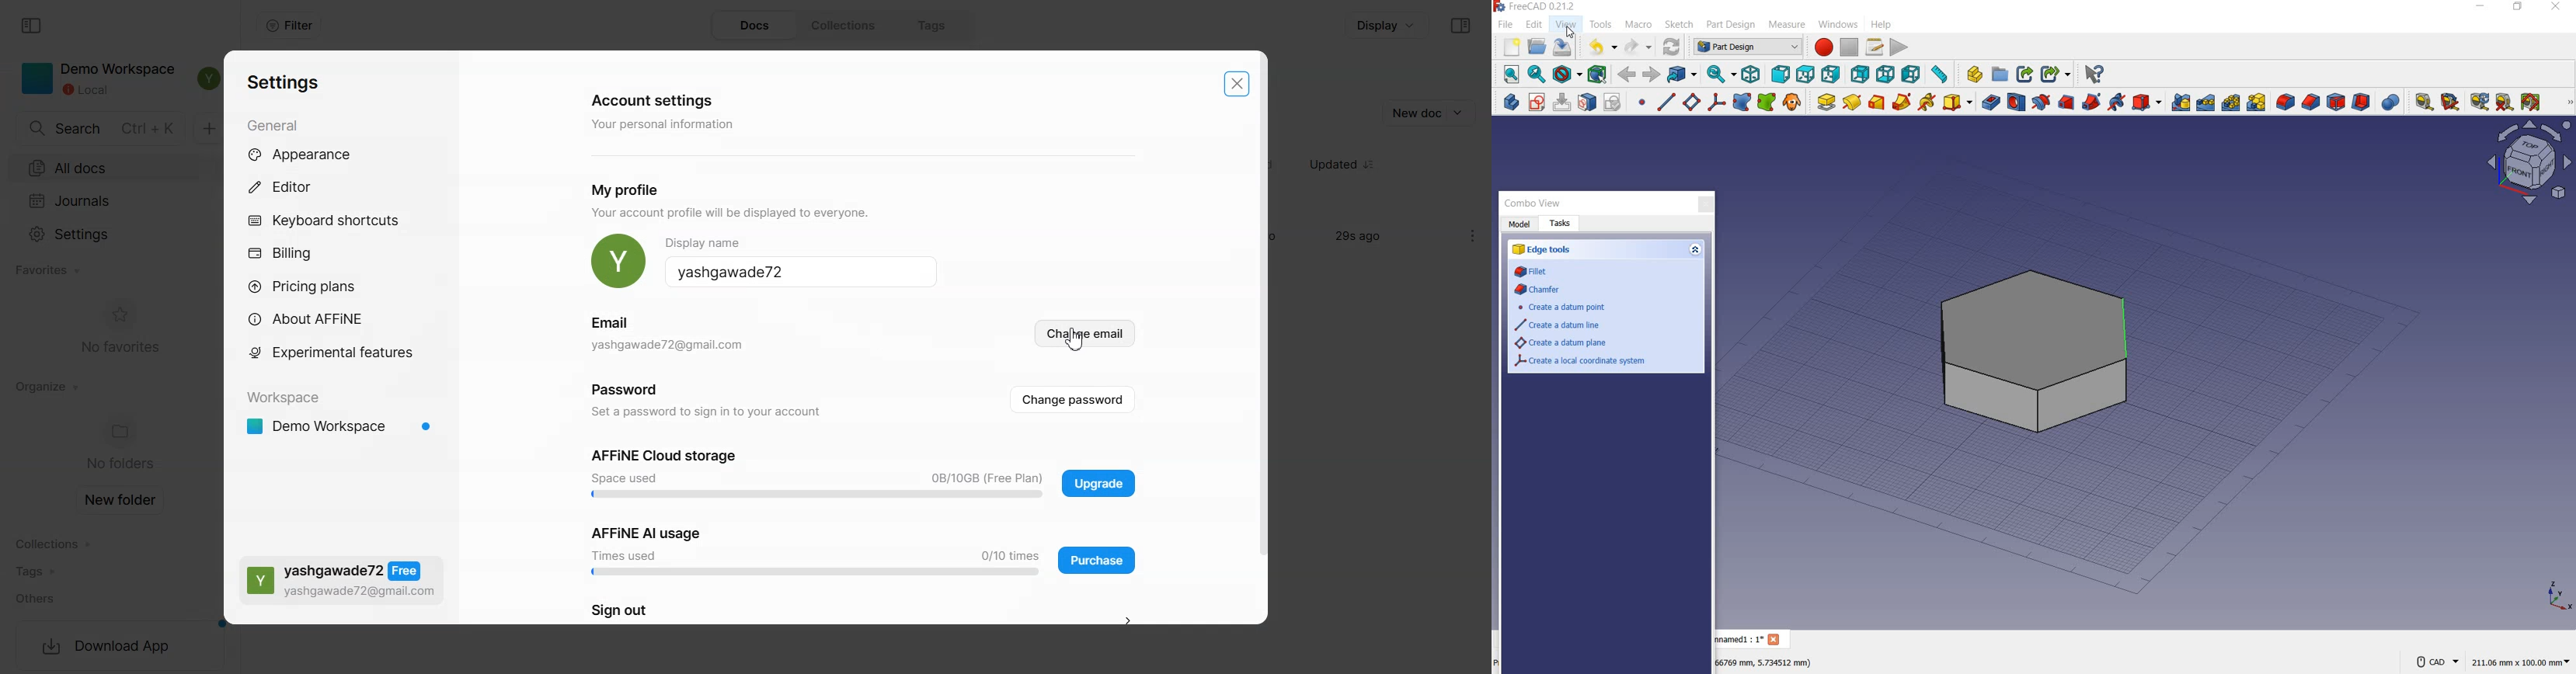 The image size is (2576, 700). I want to click on create a clone, so click(1793, 103).